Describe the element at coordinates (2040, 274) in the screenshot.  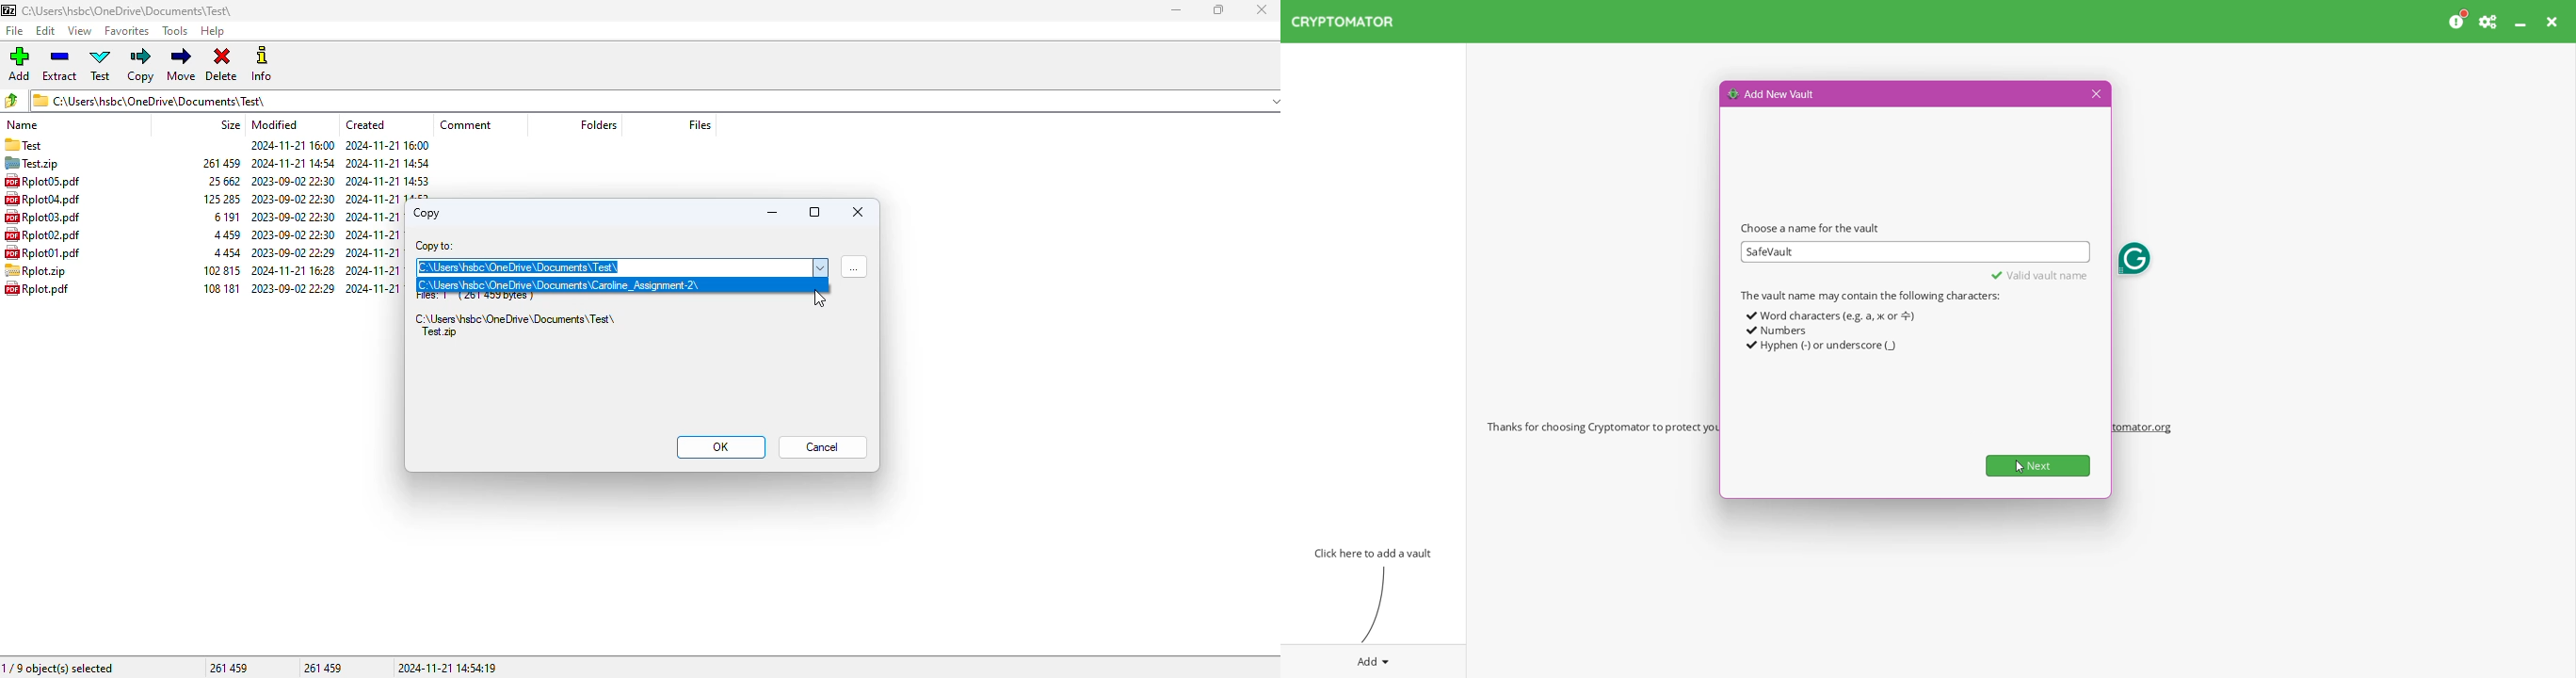
I see `Valid vault name` at that location.